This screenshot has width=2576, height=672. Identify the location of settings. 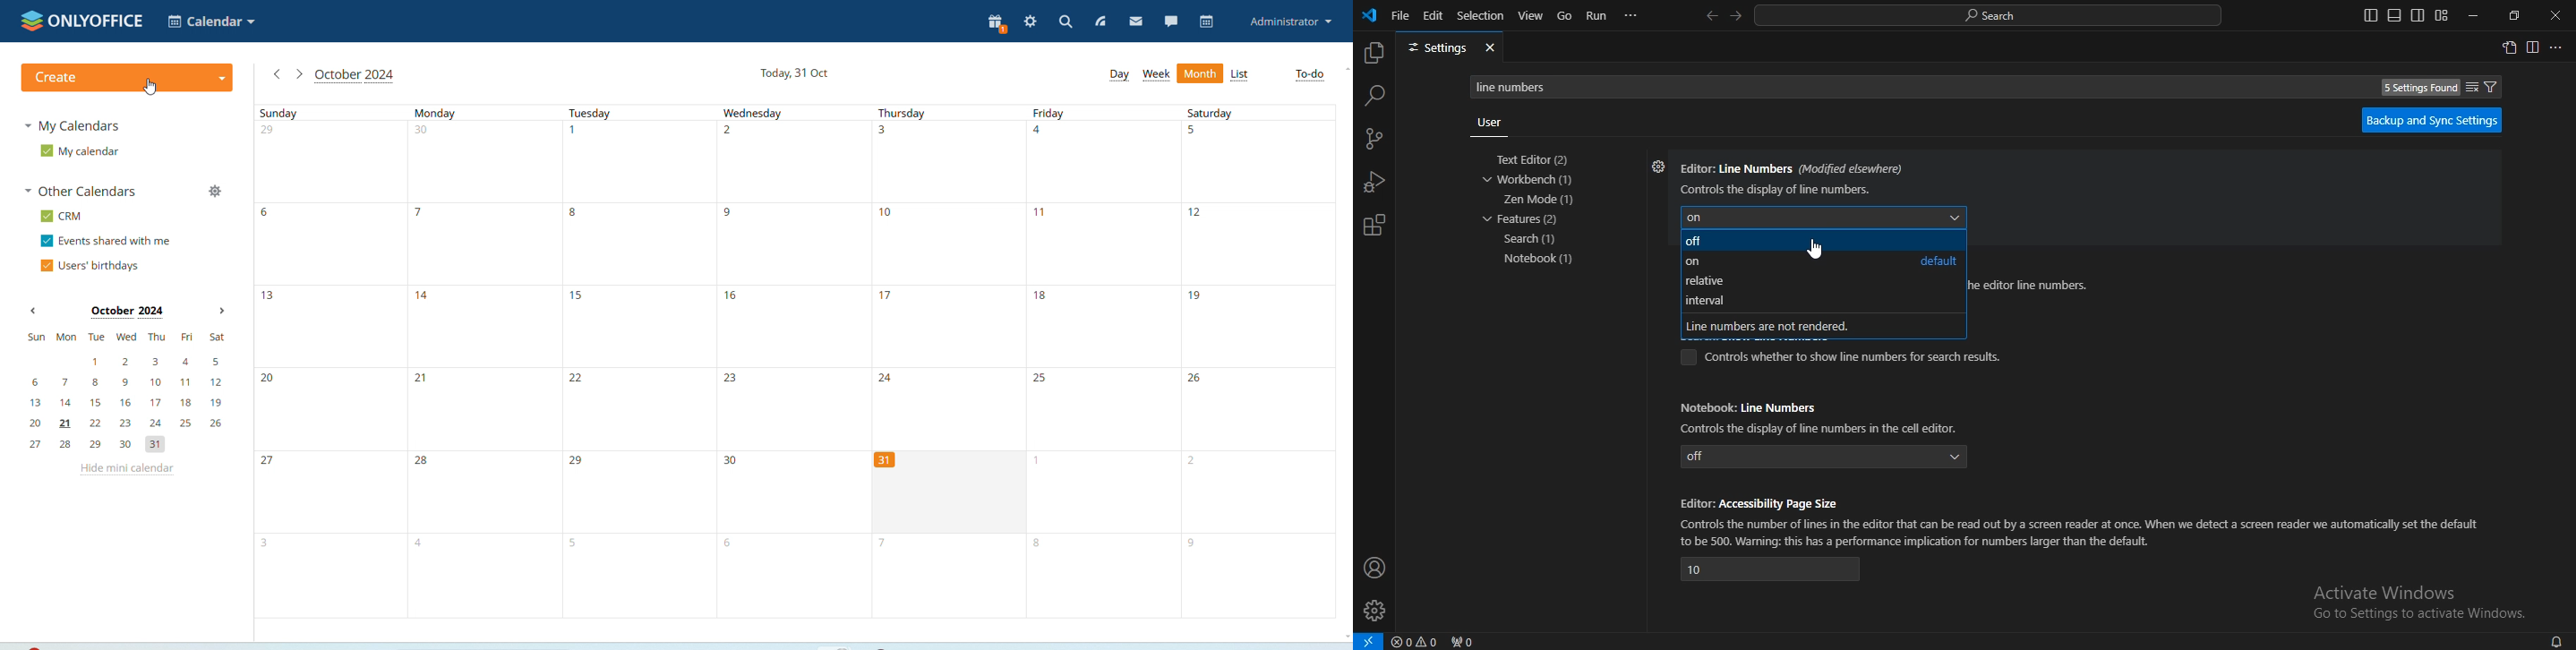
(1450, 48).